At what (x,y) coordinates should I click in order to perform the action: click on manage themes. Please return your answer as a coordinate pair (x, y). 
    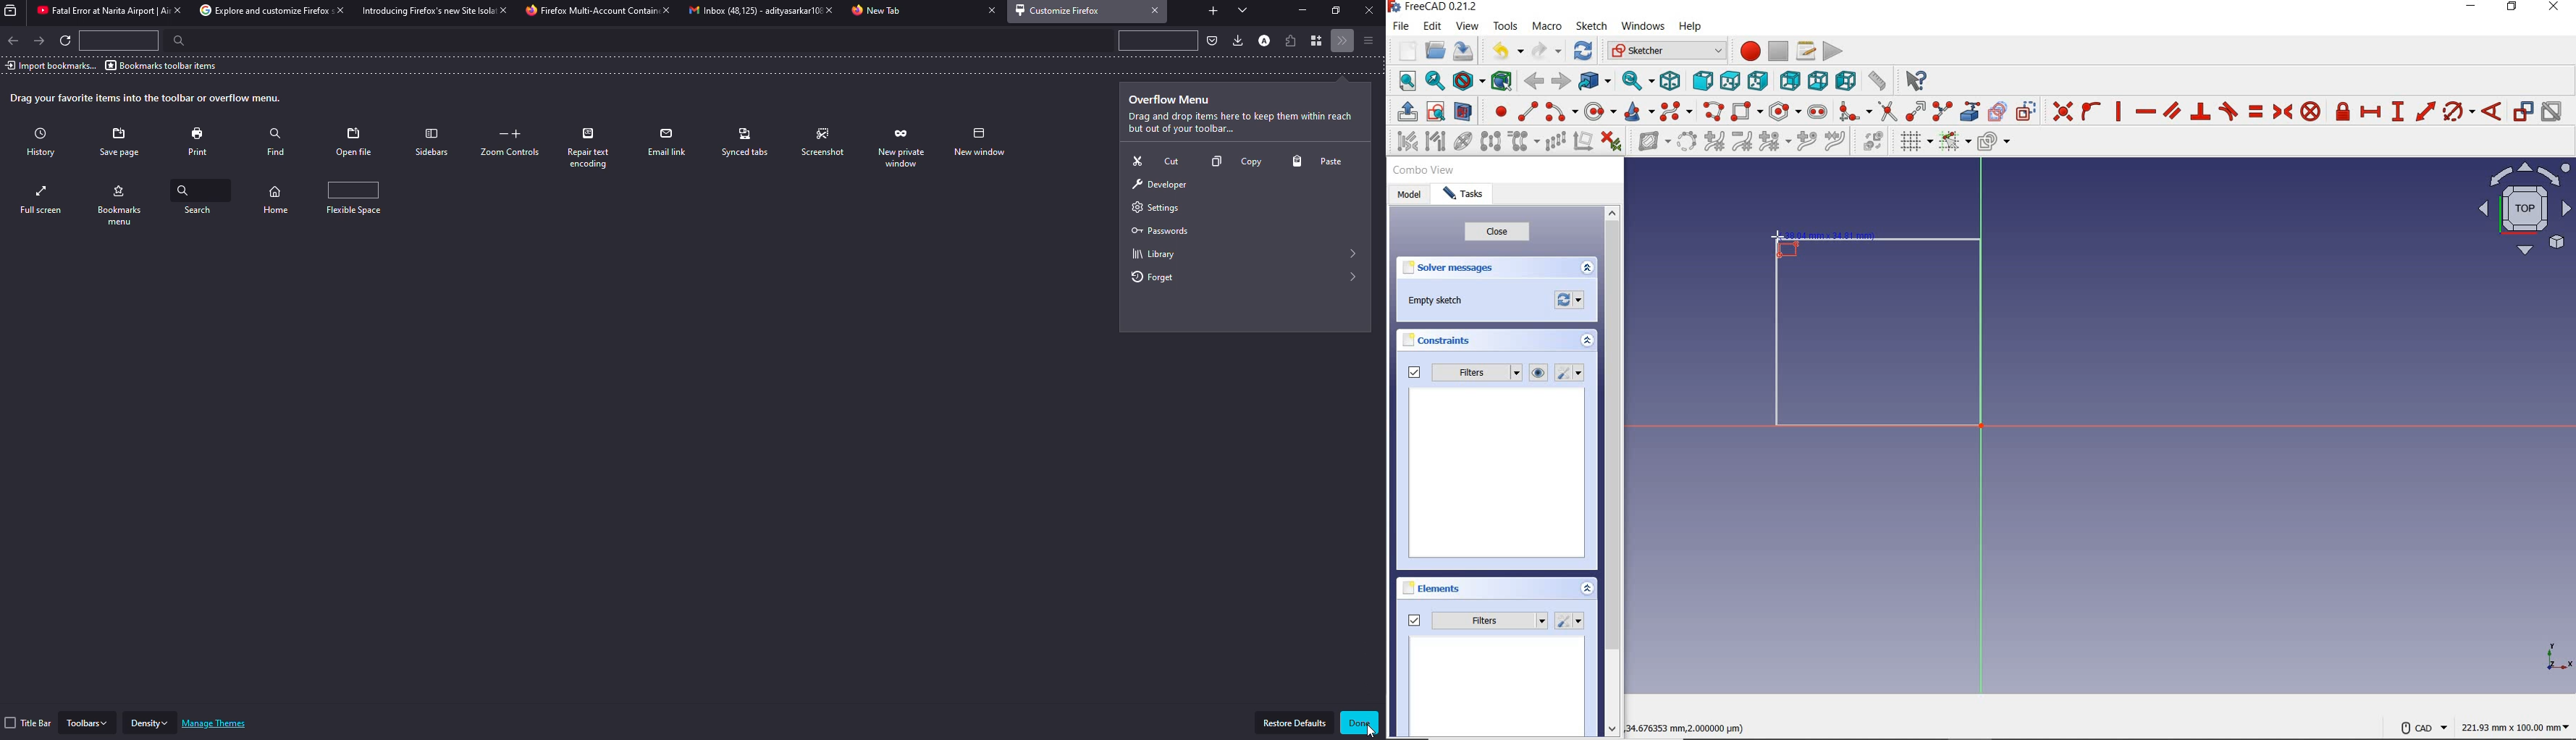
    Looking at the image, I should click on (216, 723).